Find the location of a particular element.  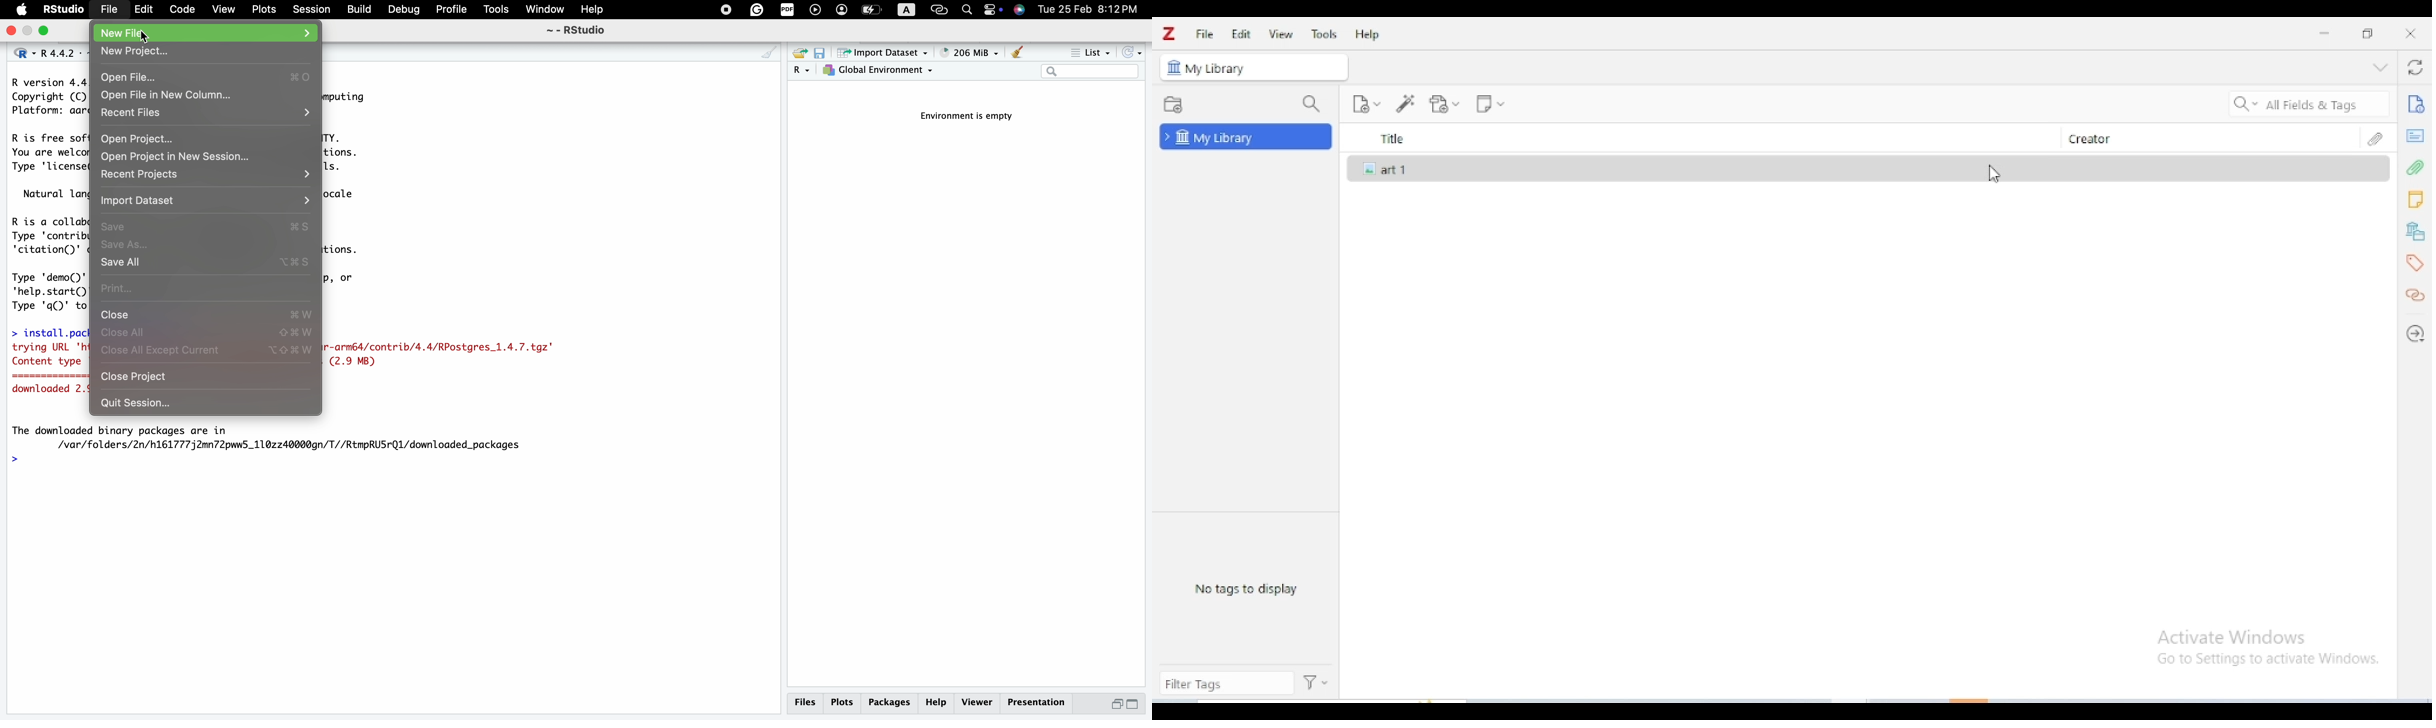

RStudio is located at coordinates (63, 9).